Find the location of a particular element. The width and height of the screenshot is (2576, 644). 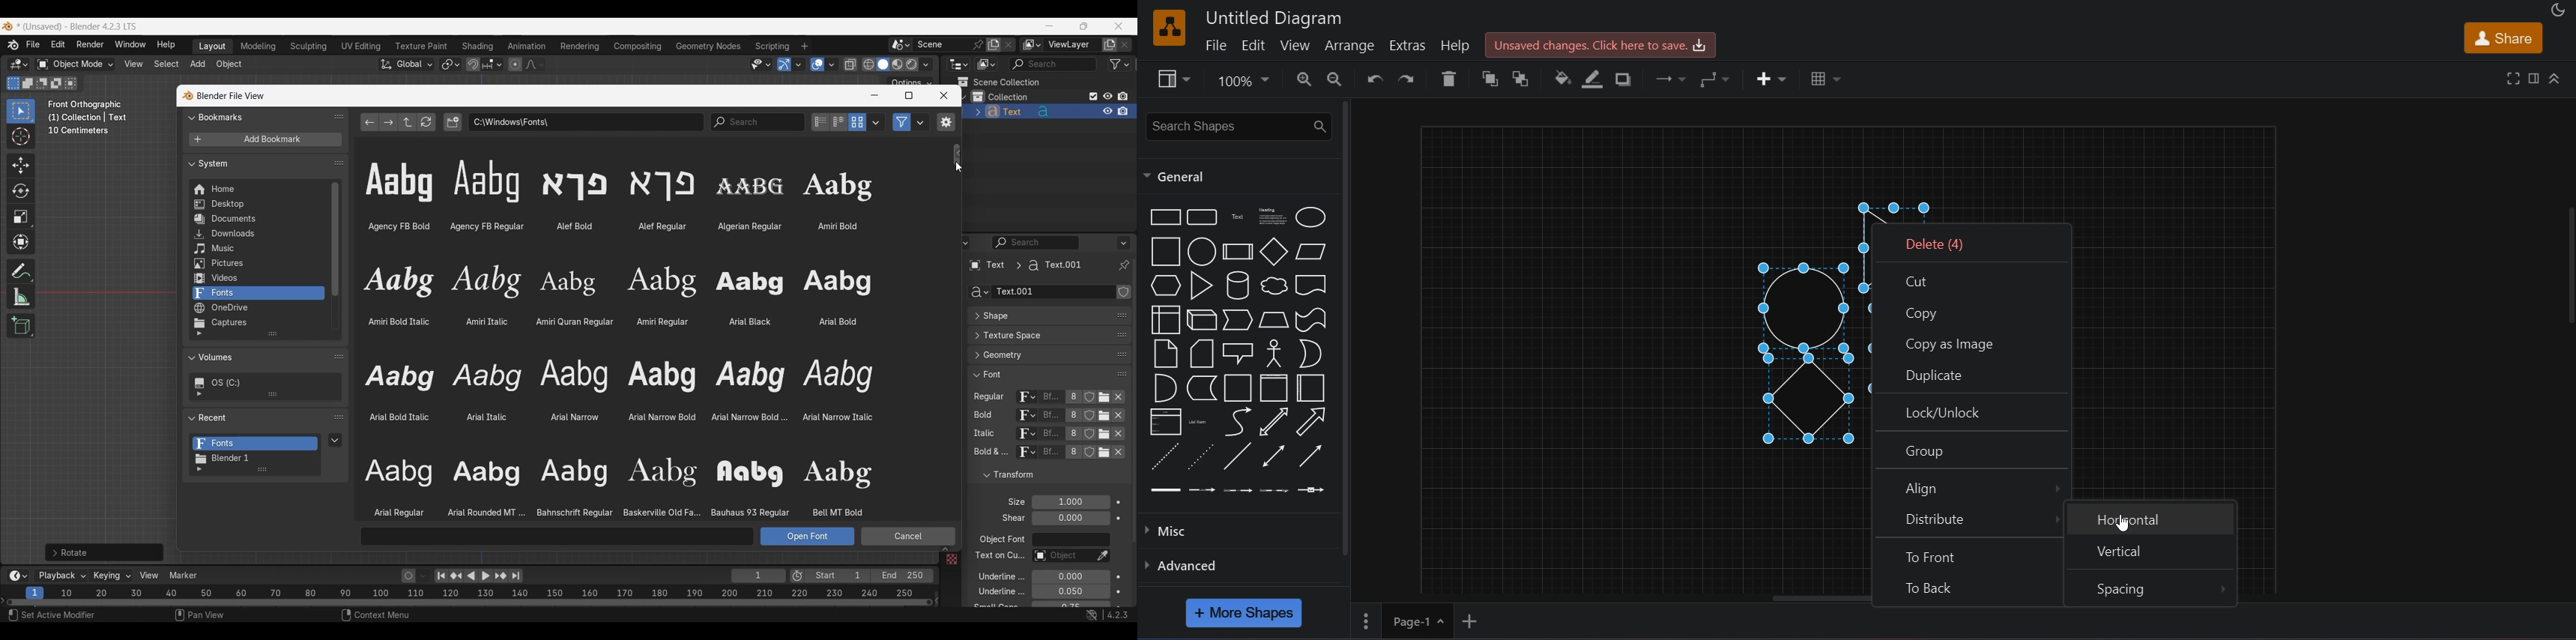

duplicate is located at coordinates (1969, 374).